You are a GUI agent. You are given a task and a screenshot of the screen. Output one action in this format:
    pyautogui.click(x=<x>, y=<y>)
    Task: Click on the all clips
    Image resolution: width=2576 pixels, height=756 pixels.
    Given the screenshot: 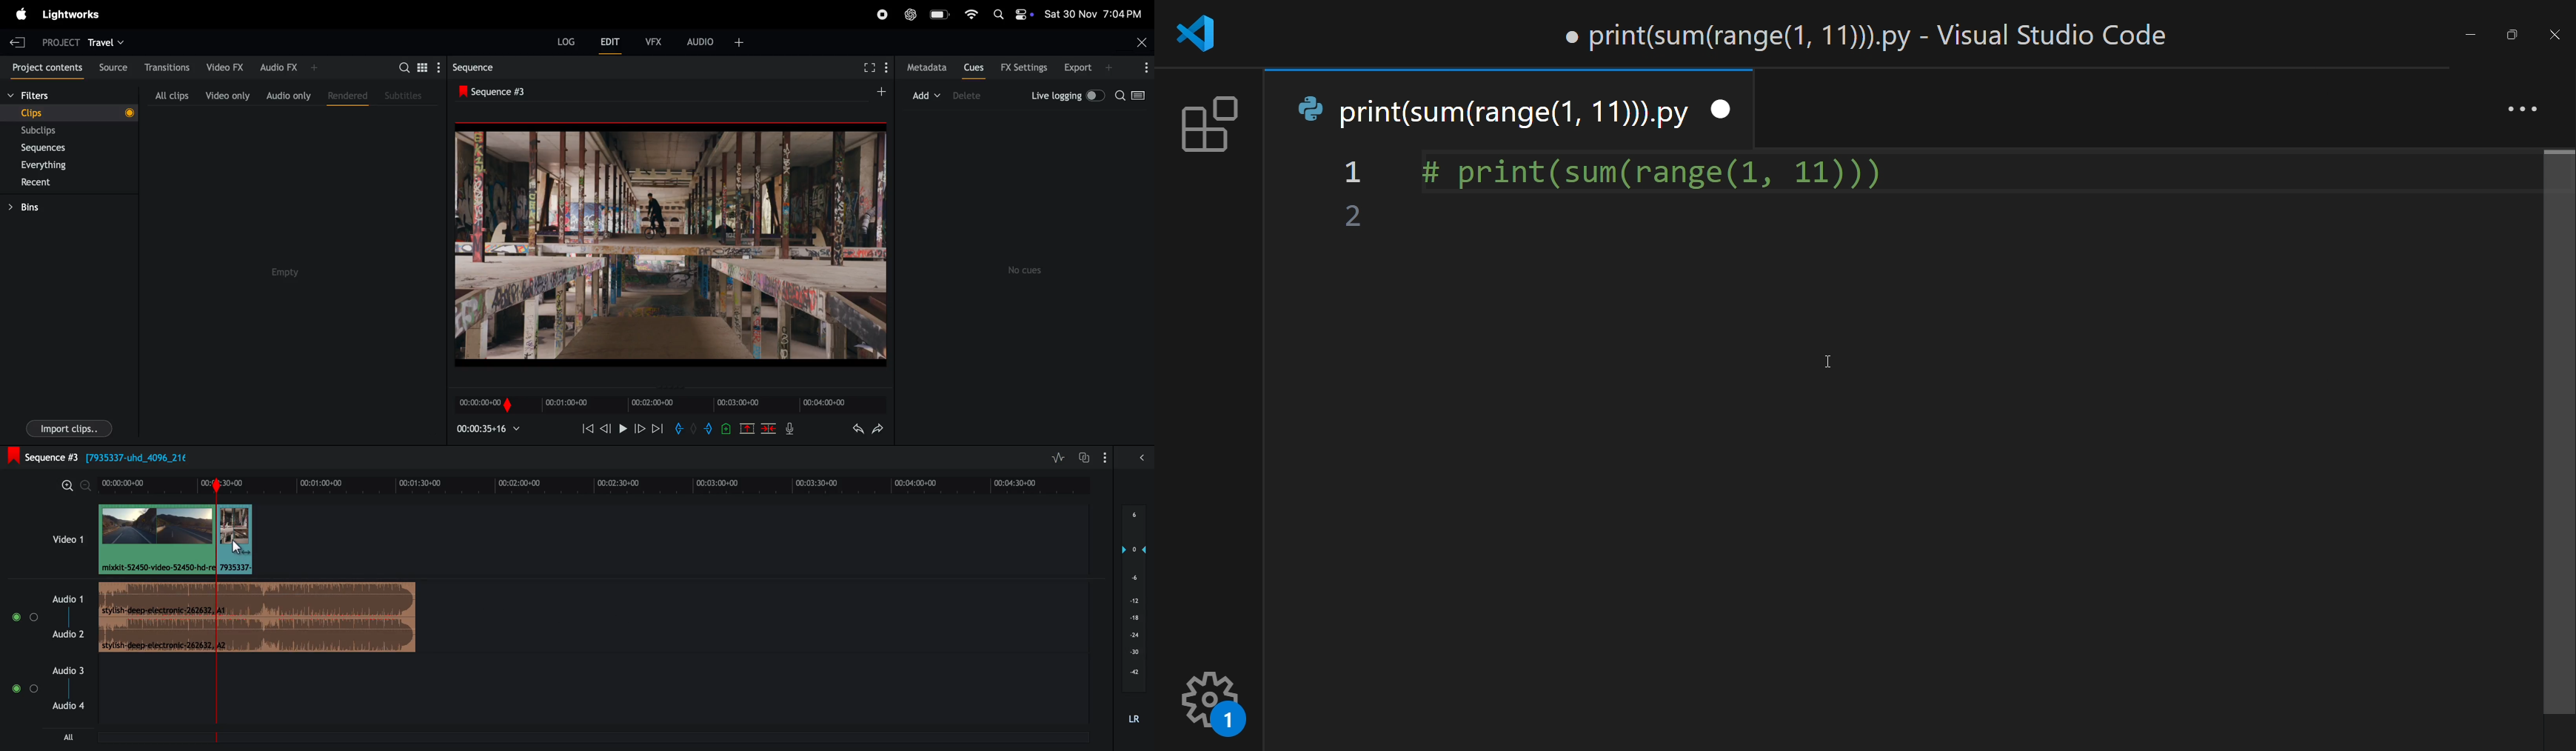 What is the action you would take?
    pyautogui.click(x=171, y=93)
    